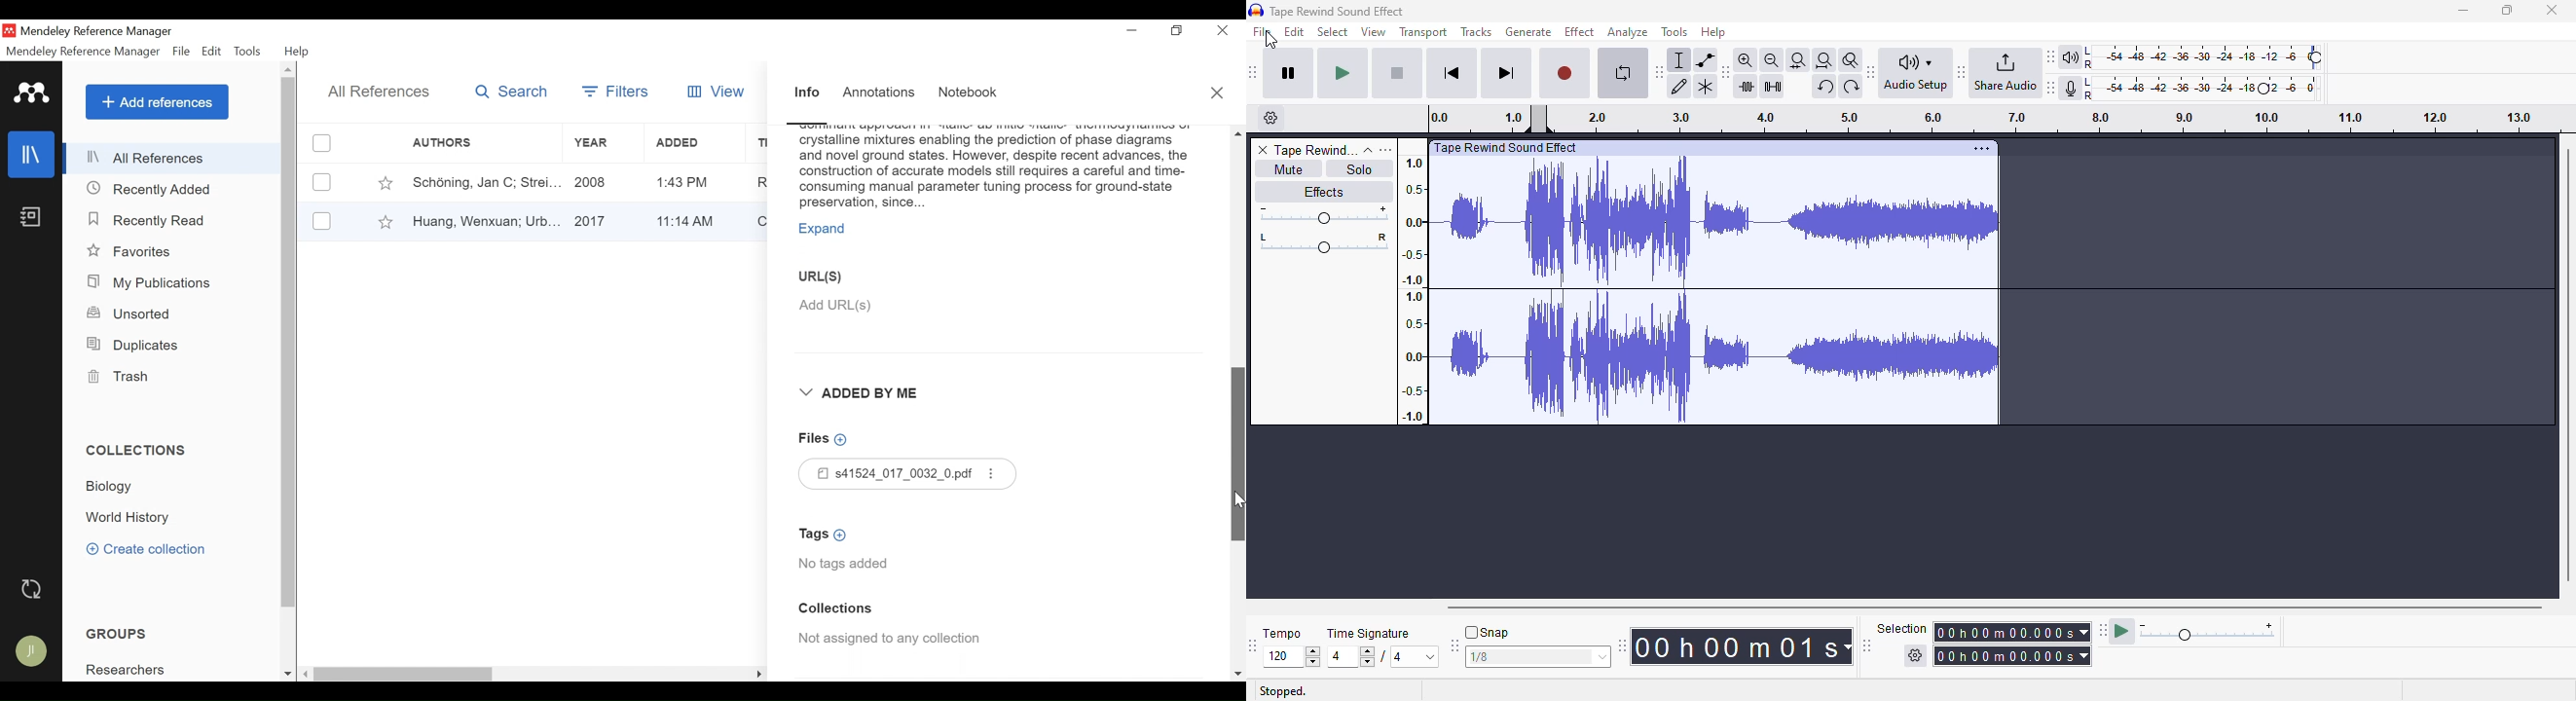 This screenshot has height=728, width=2576. What do you see at coordinates (838, 609) in the screenshot?
I see `Collection` at bounding box center [838, 609].